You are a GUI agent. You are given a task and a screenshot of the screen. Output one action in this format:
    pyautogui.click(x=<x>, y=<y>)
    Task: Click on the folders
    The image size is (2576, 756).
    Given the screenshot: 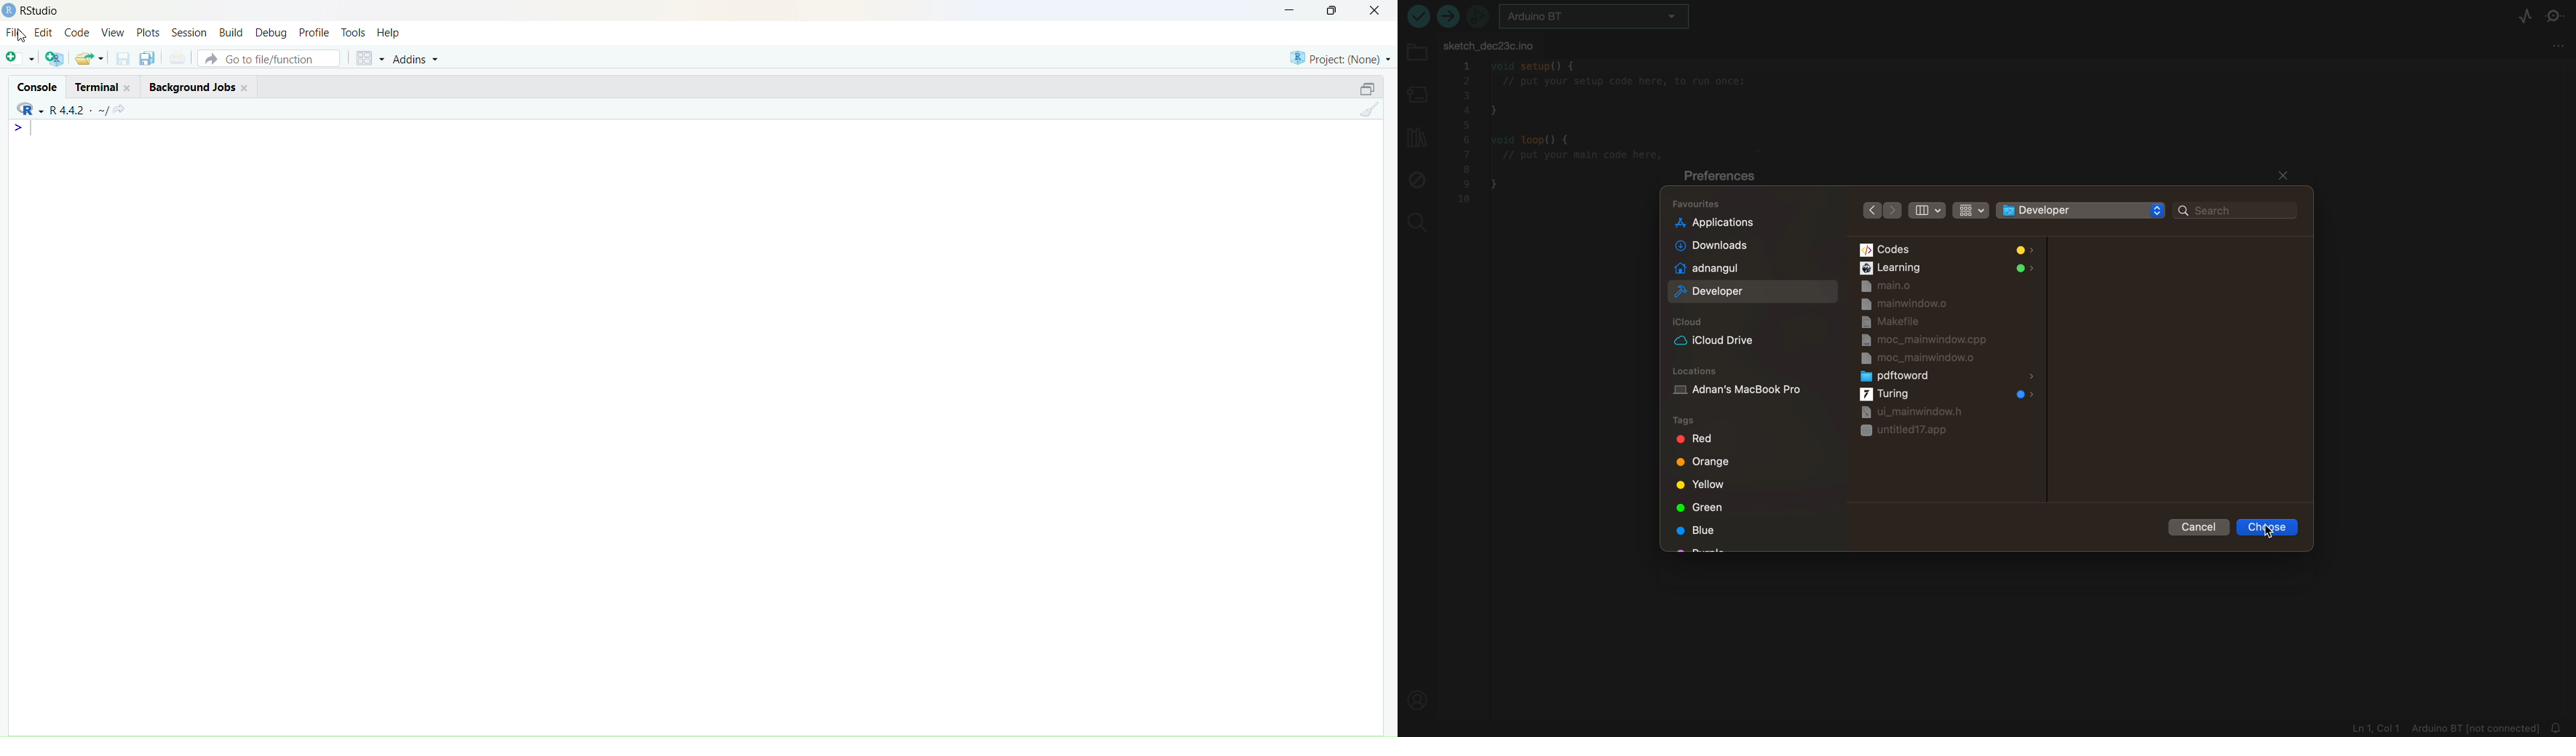 What is the action you would take?
    pyautogui.click(x=1749, y=207)
    